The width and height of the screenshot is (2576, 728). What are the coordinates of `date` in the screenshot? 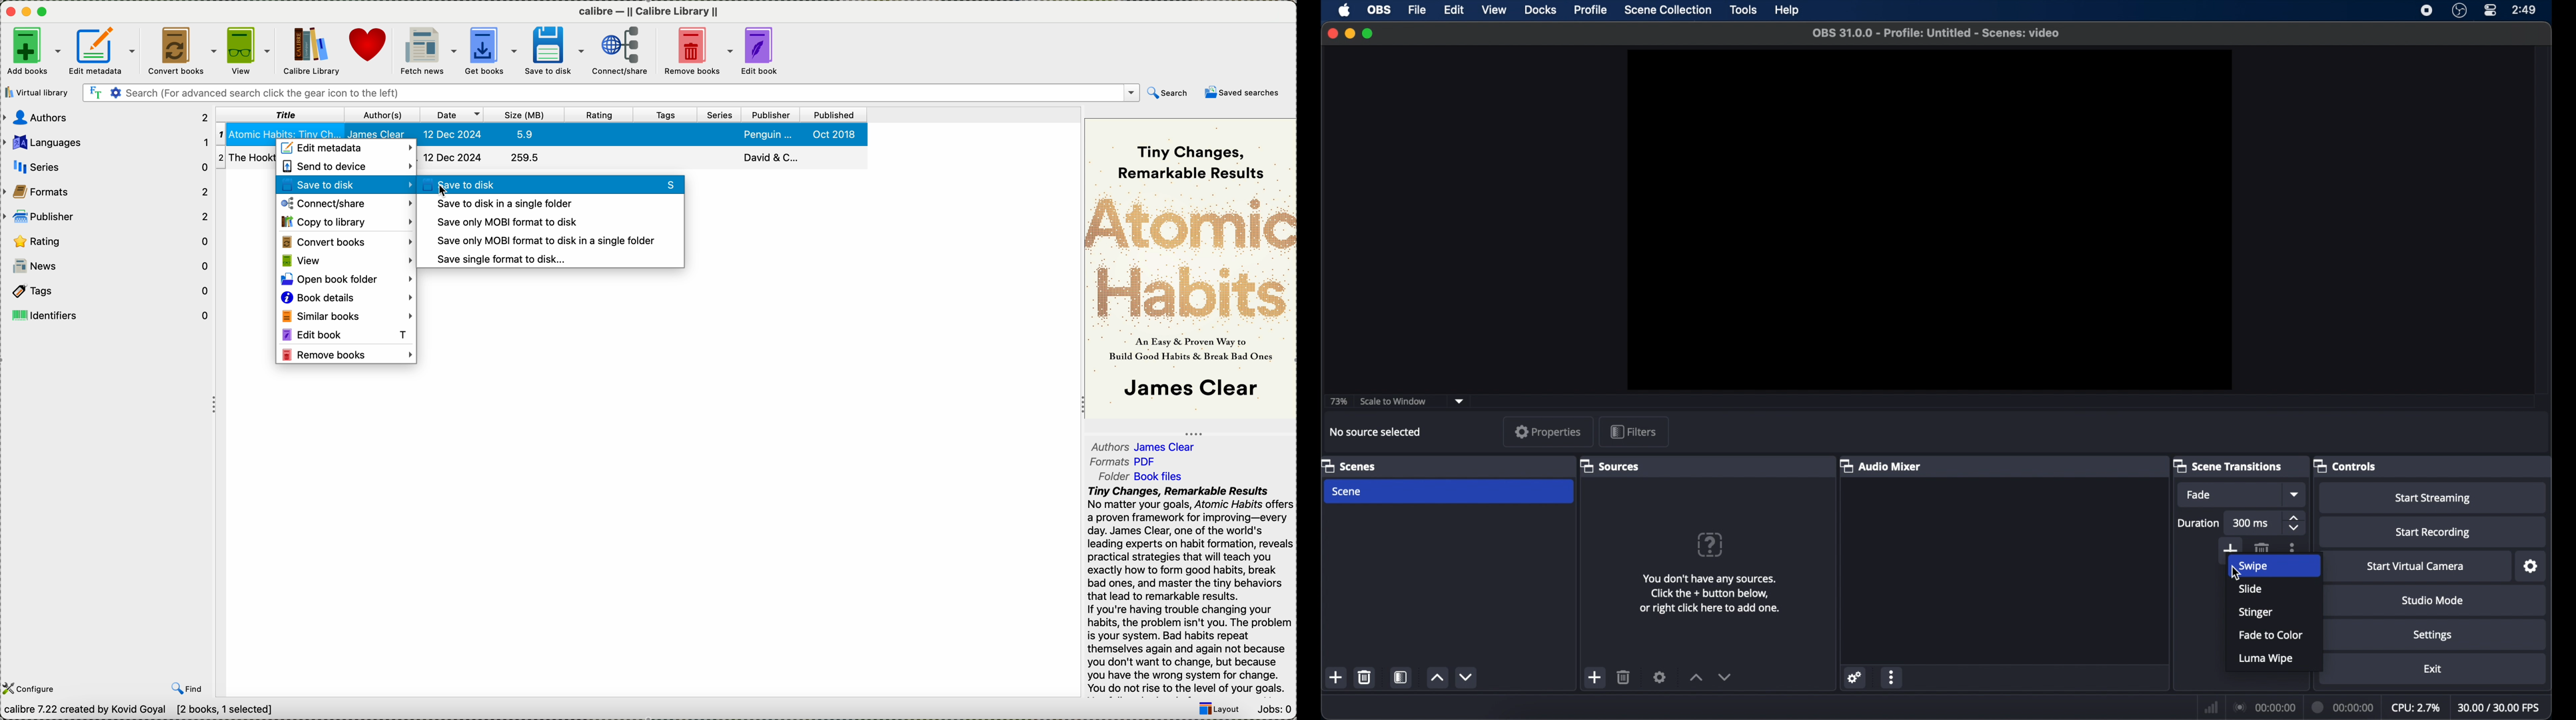 It's located at (451, 114).